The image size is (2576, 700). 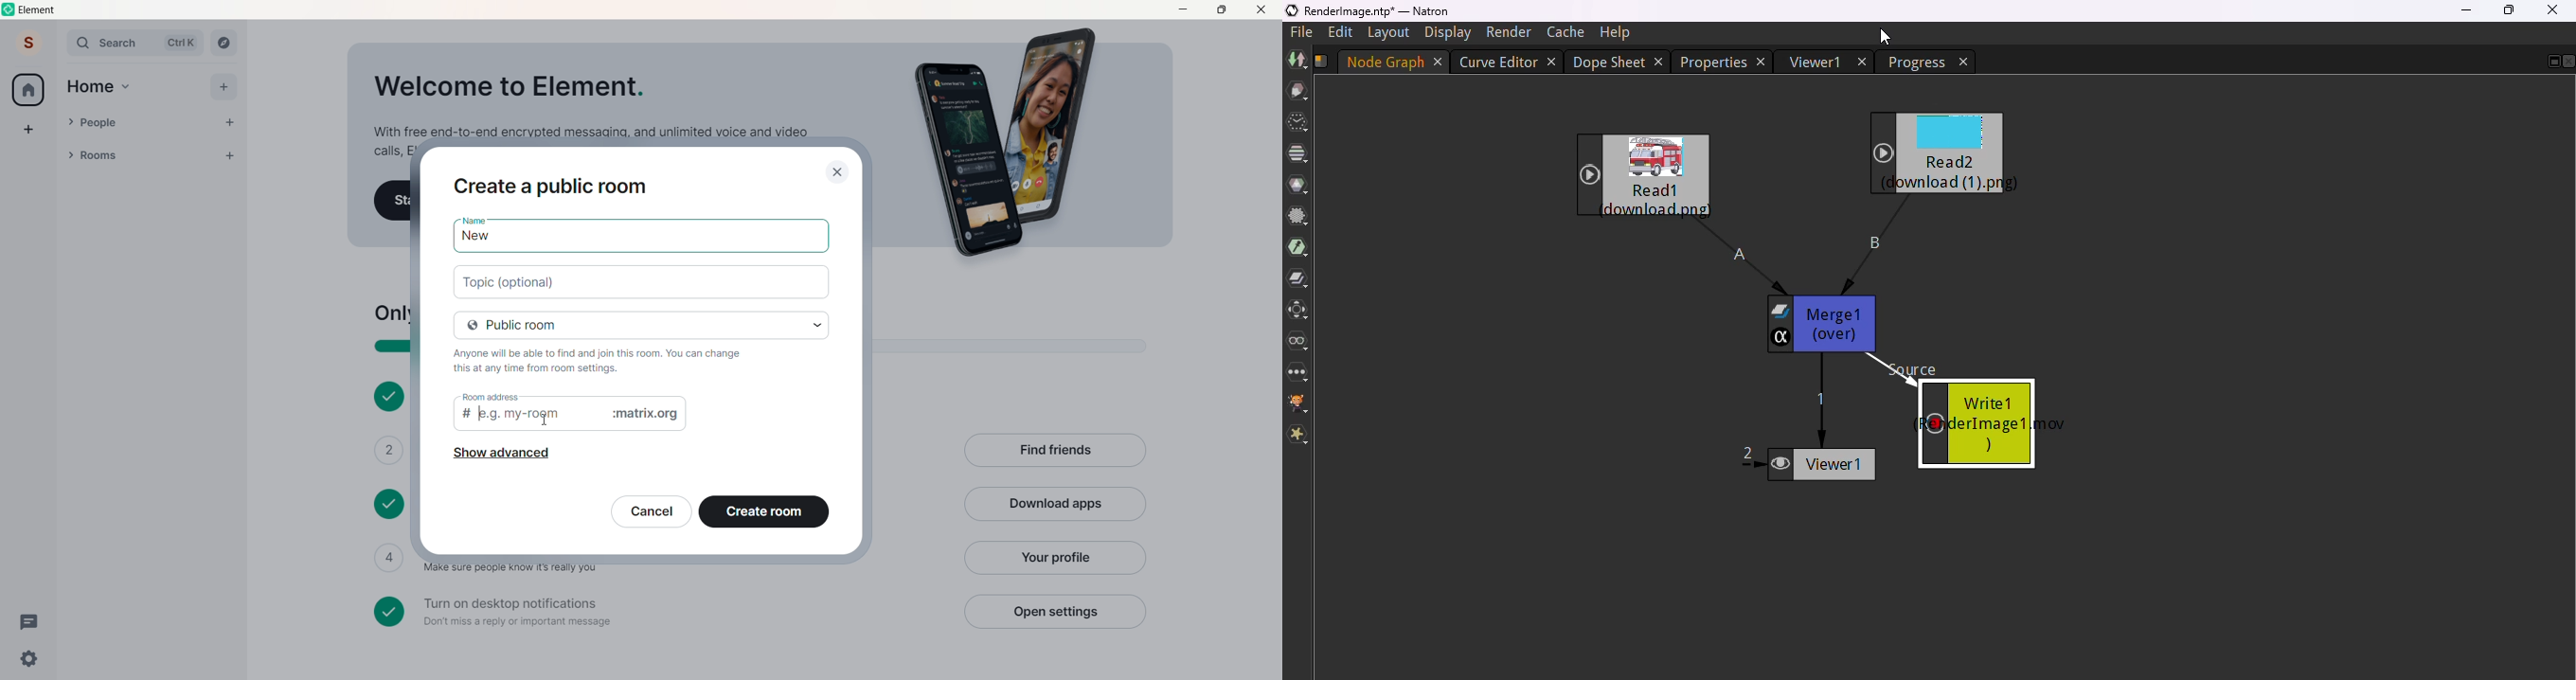 I want to click on close, so click(x=838, y=170).